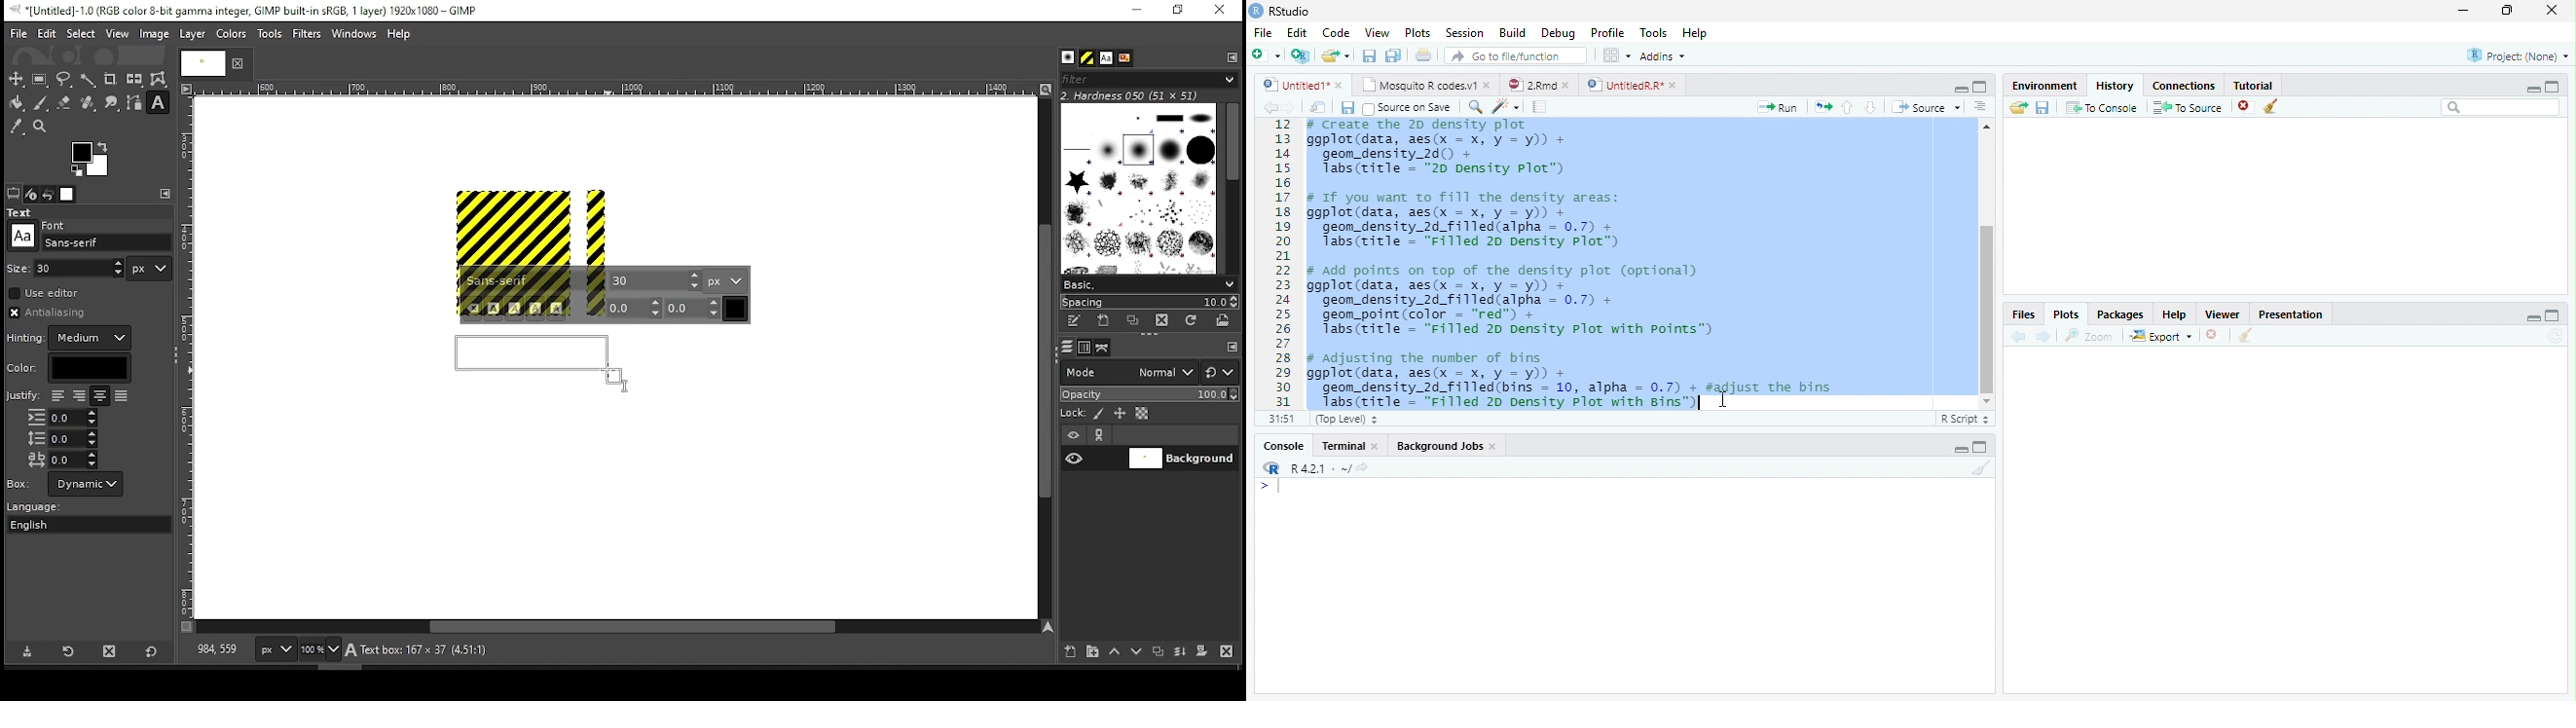 This screenshot has width=2576, height=728. Describe the element at coordinates (1180, 652) in the screenshot. I see `merge layer` at that location.